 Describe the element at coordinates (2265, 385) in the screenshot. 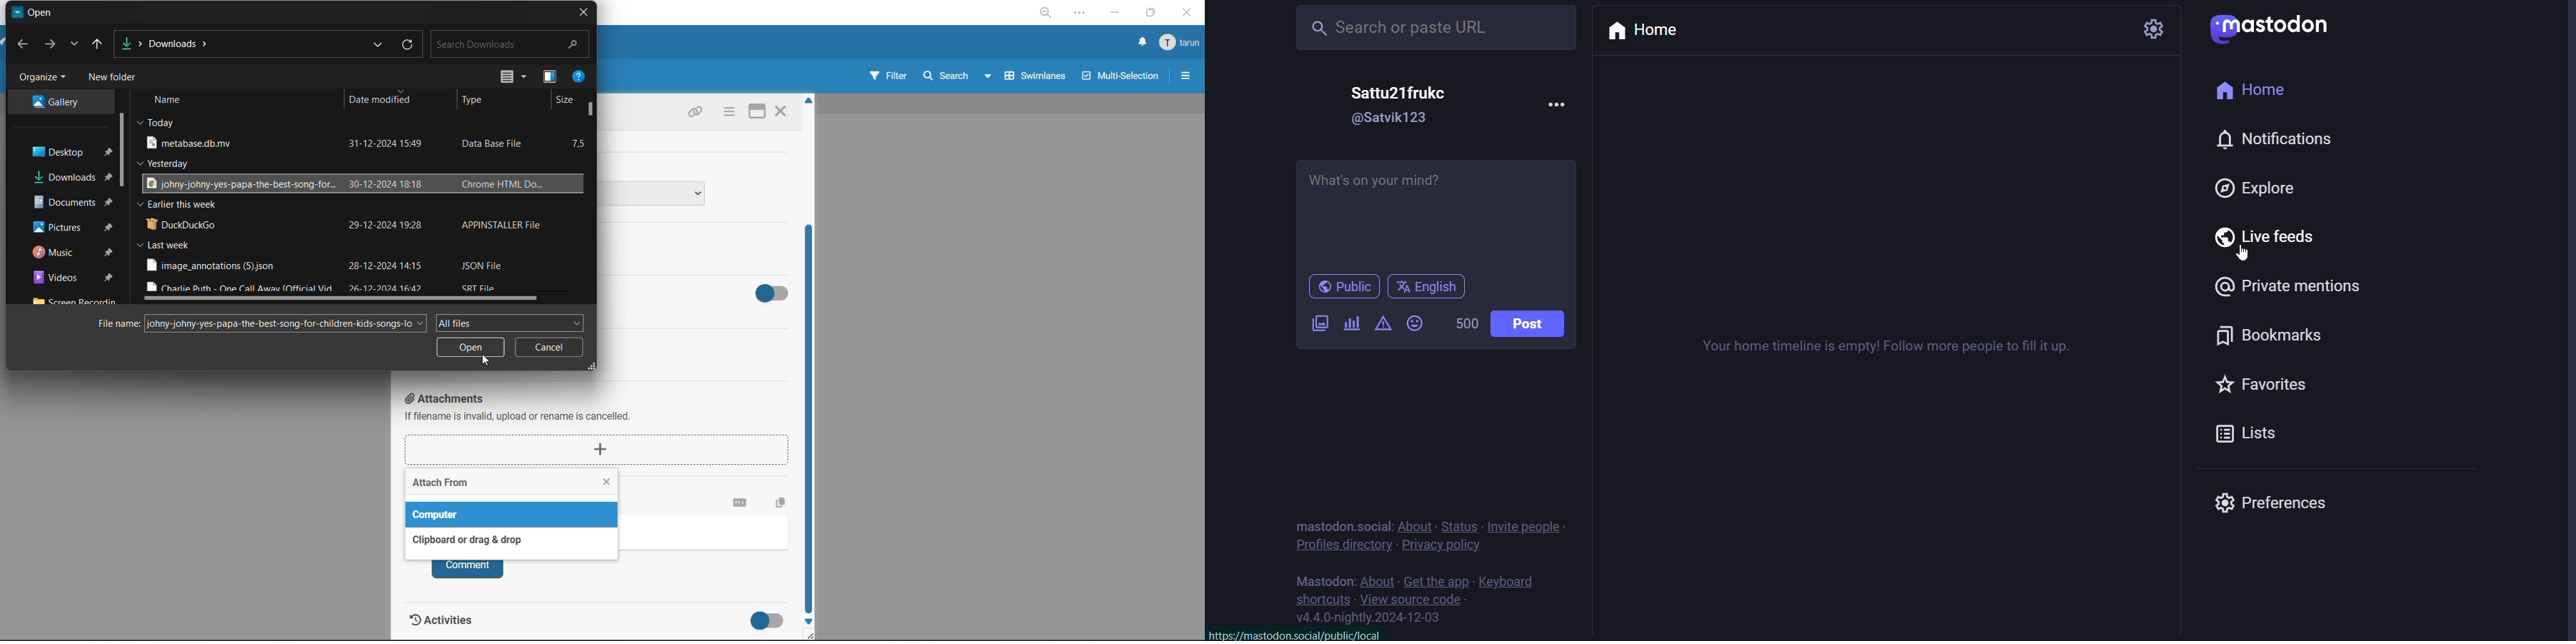

I see `favorites` at that location.